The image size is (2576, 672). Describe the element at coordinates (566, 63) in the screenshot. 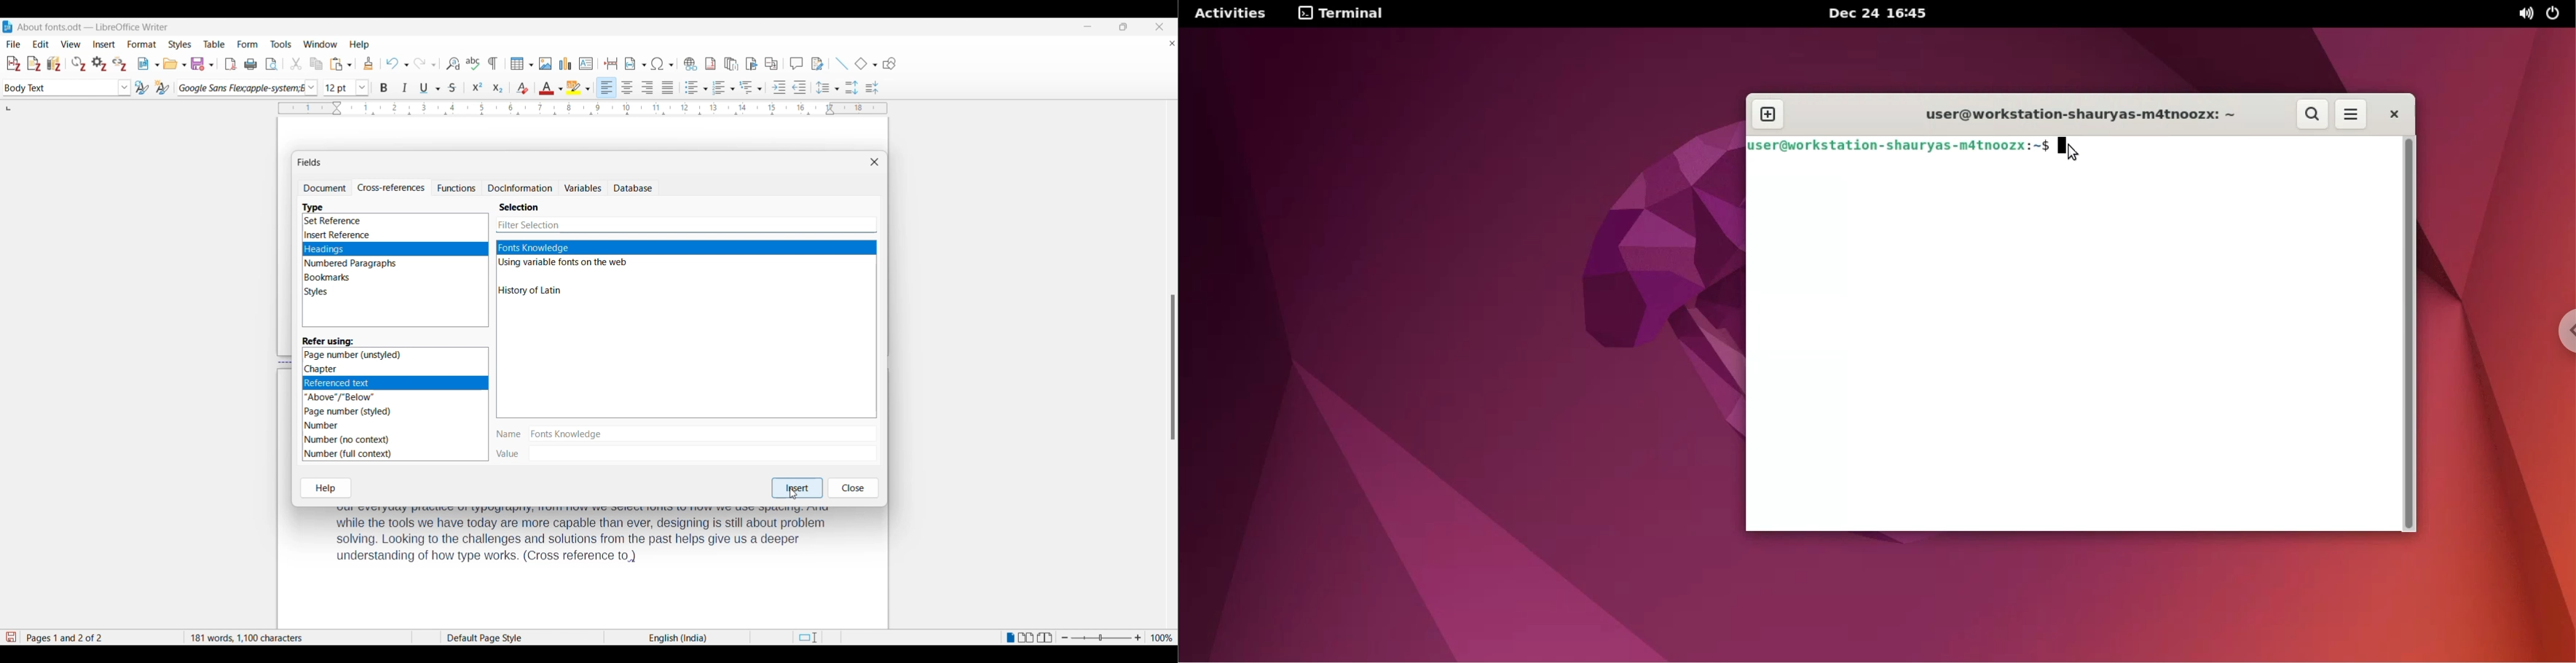

I see `Insert graph` at that location.